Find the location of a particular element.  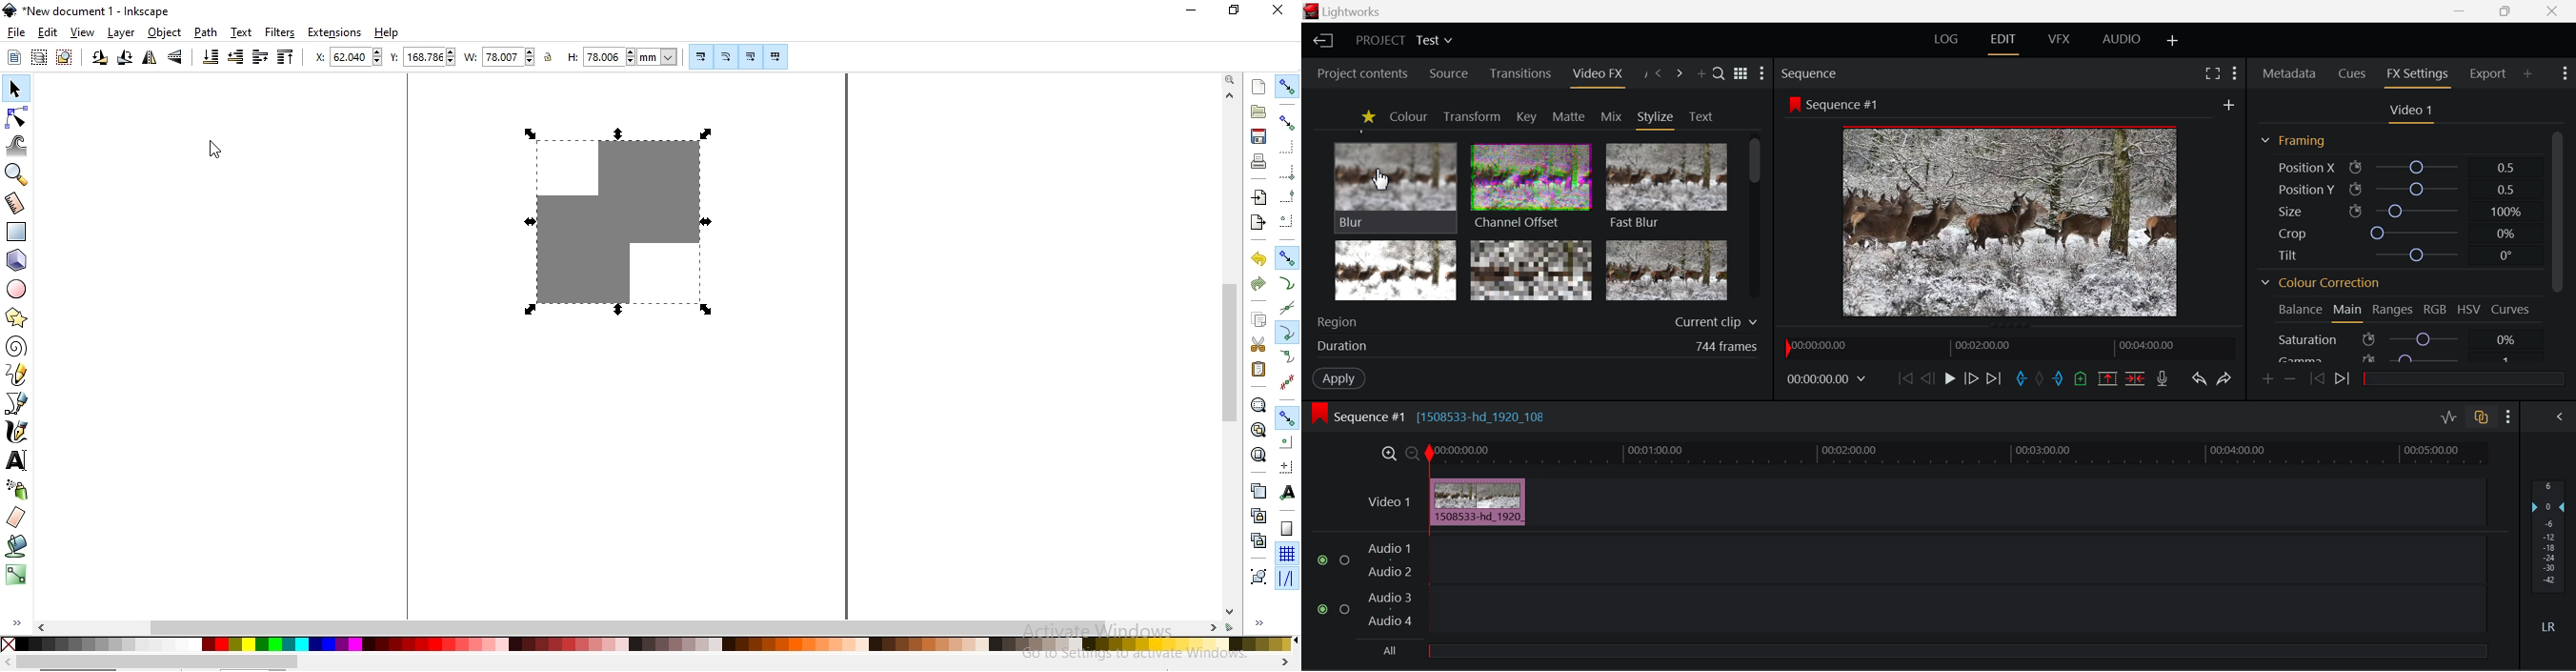

snap bounding boxes is located at coordinates (1289, 122).